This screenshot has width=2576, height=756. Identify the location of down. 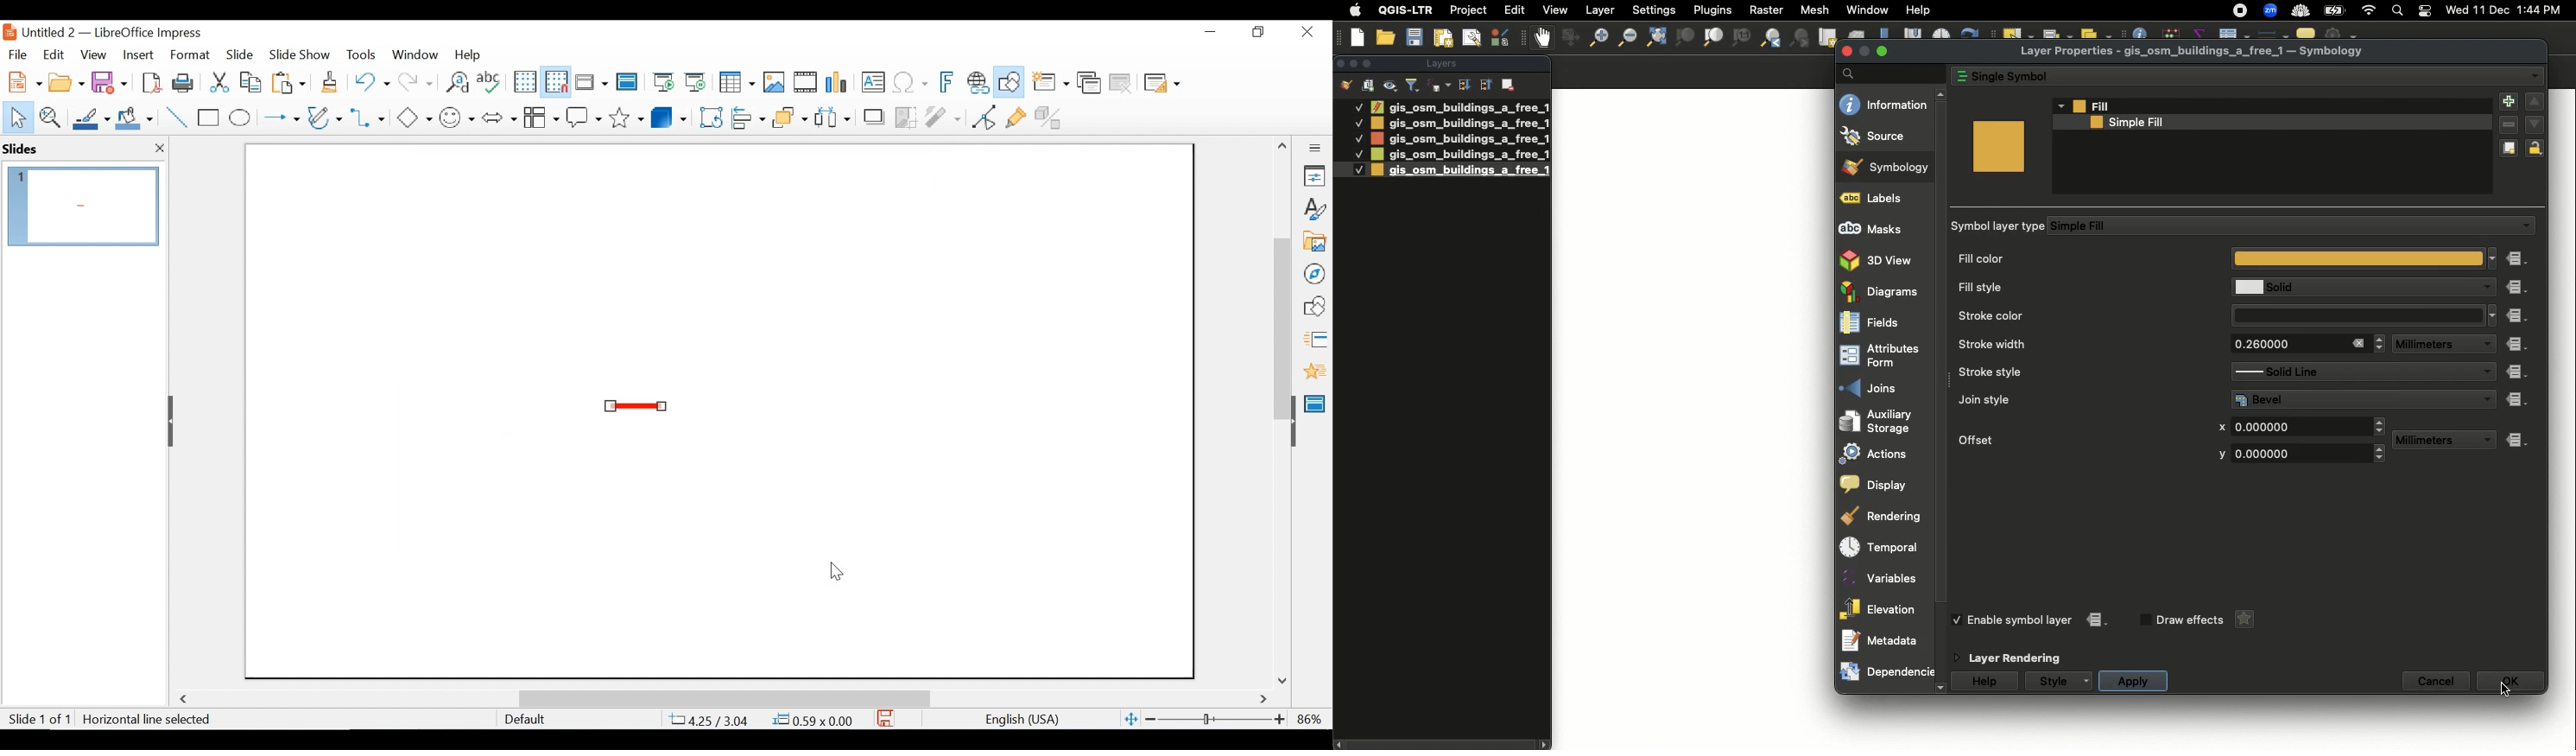
(2535, 124).